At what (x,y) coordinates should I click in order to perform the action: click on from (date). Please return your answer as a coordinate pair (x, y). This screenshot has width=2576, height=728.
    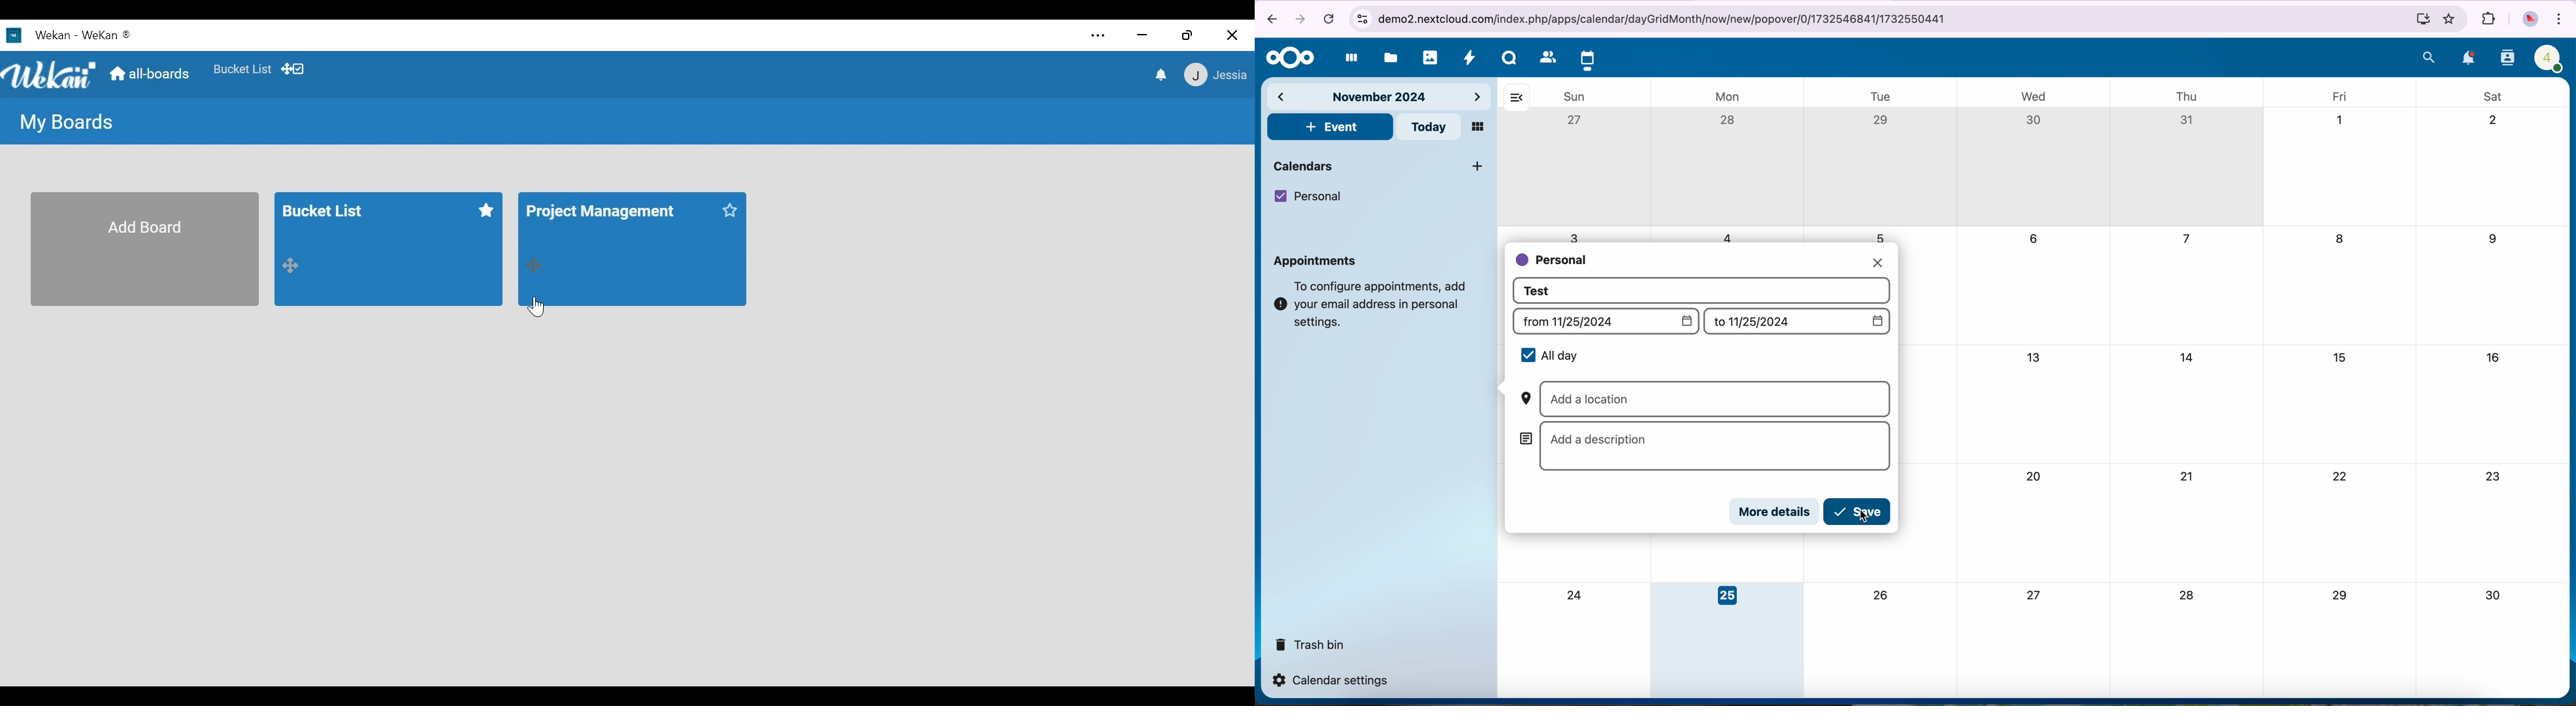
    Looking at the image, I should click on (1606, 322).